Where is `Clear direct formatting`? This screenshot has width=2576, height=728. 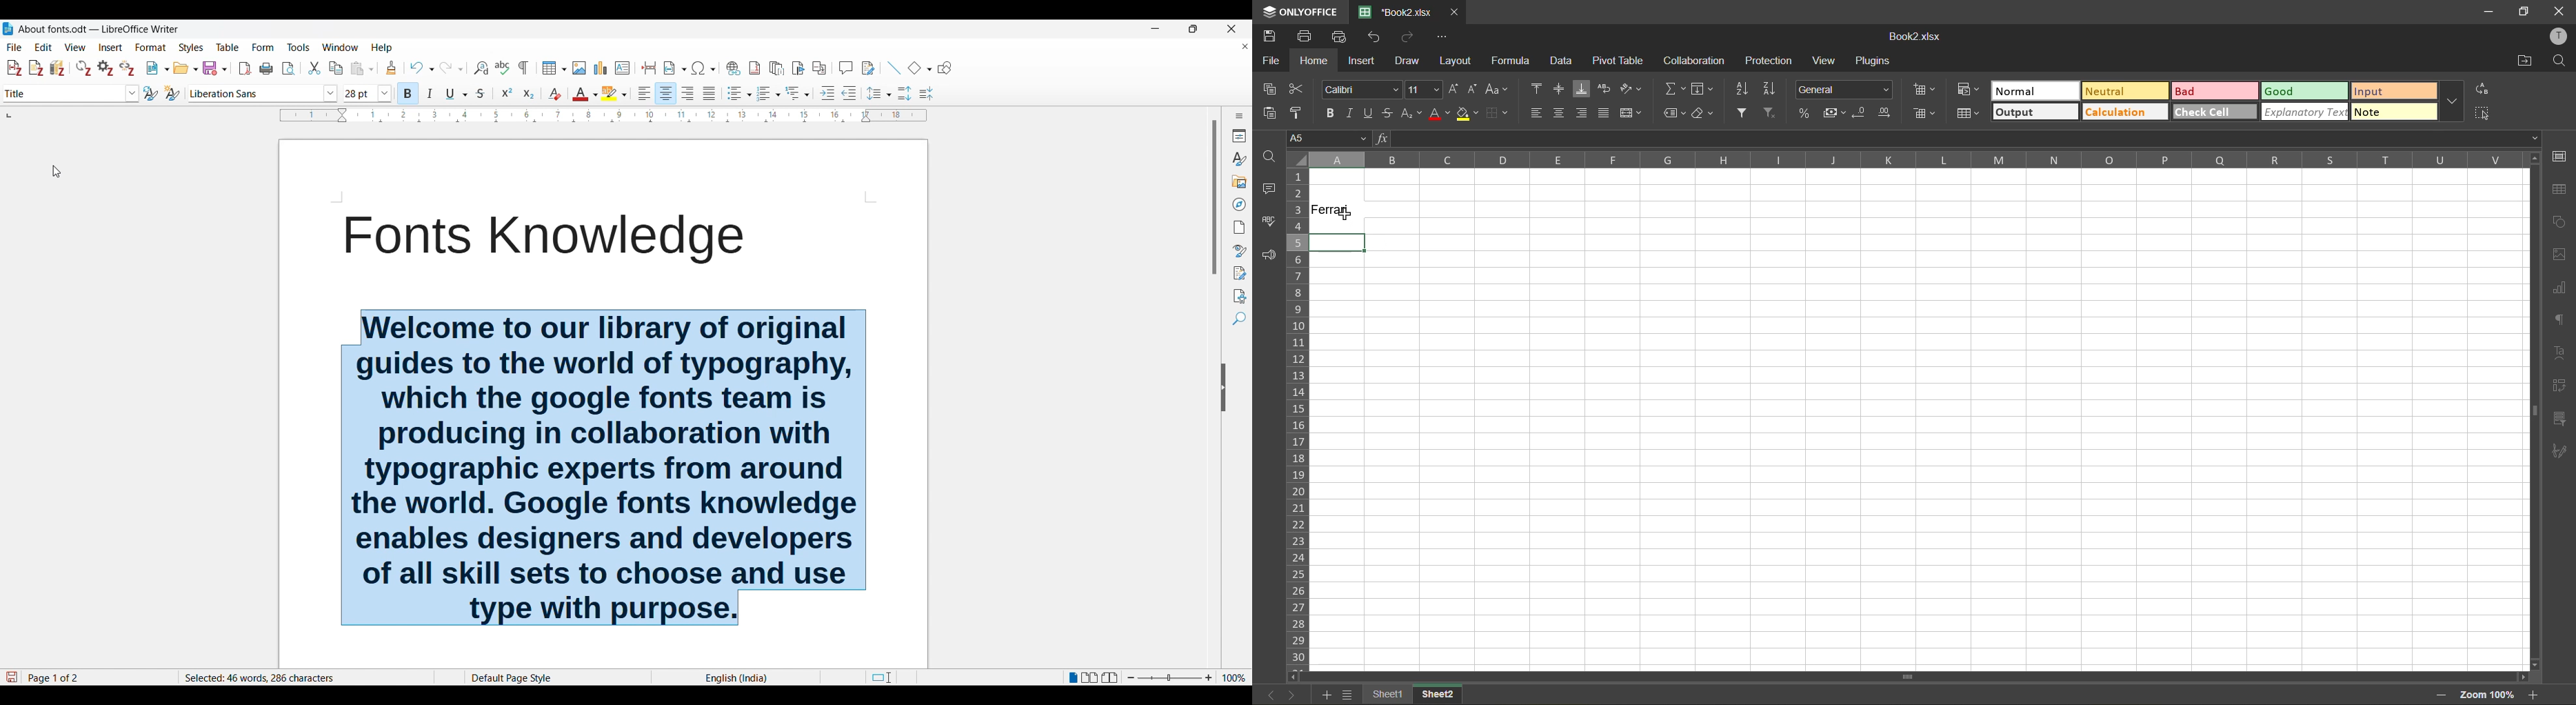 Clear direct formatting is located at coordinates (555, 94).